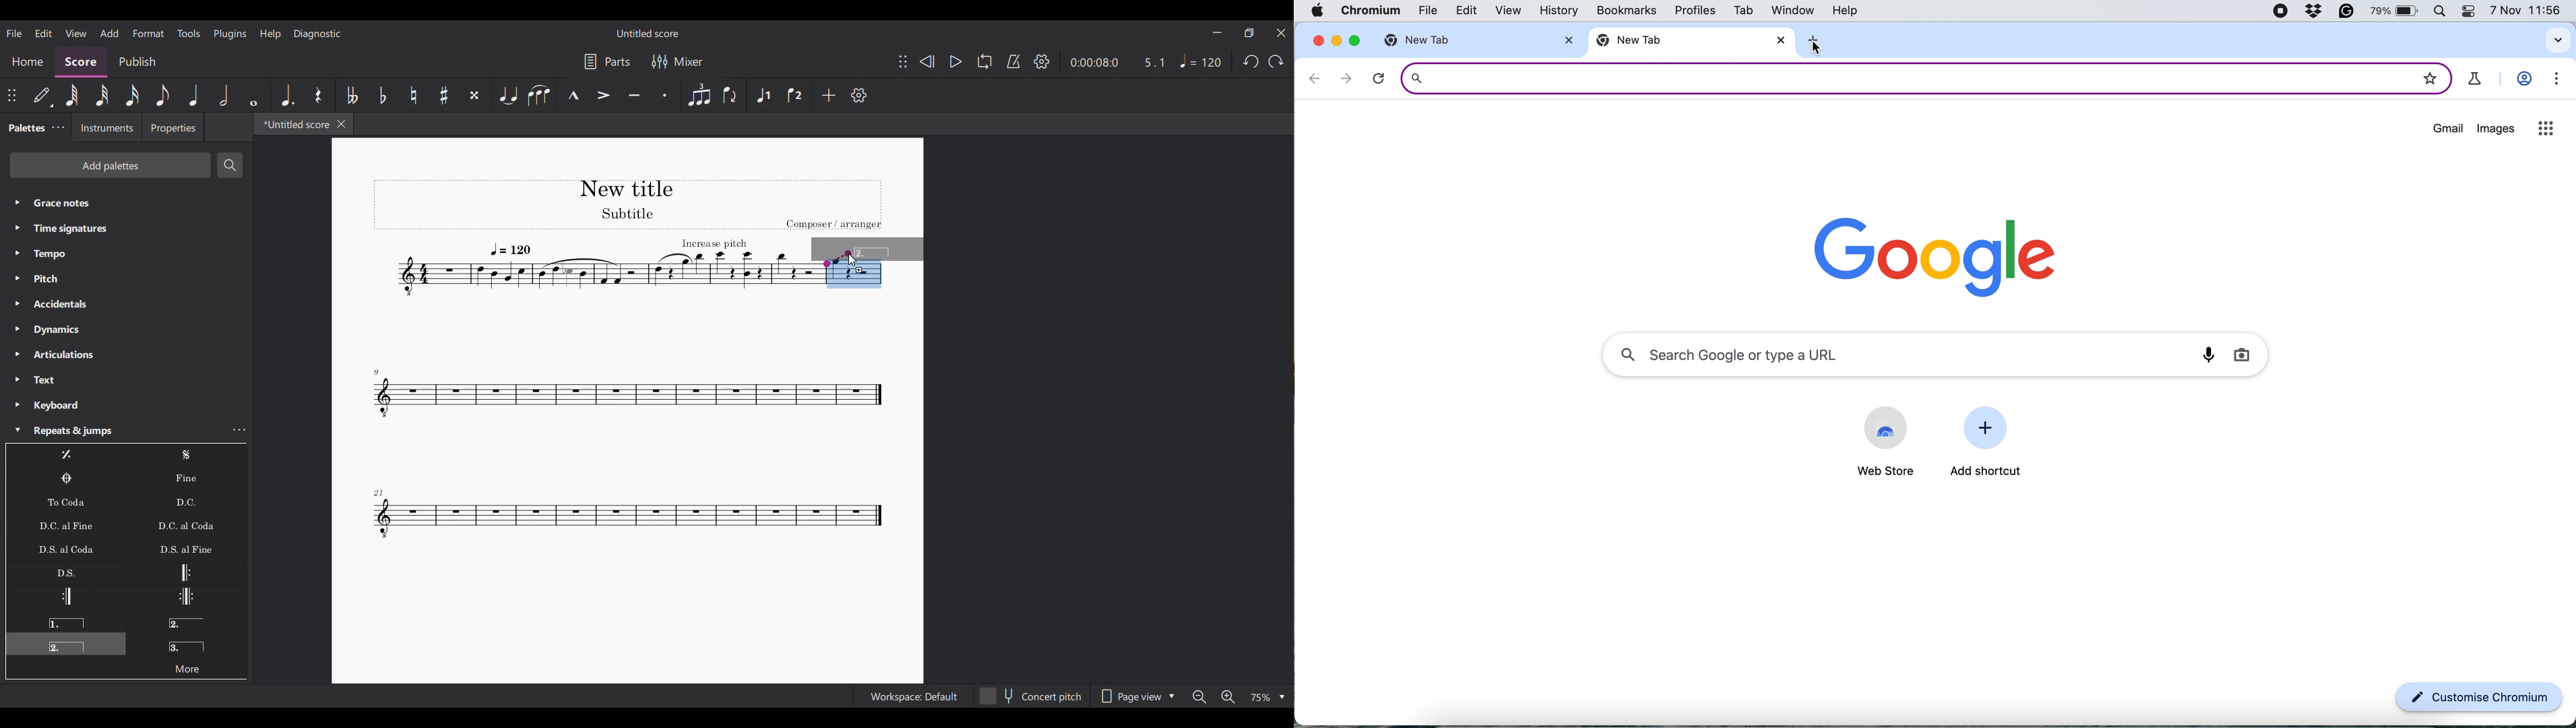 The height and width of the screenshot is (728, 2576). Describe the element at coordinates (763, 95) in the screenshot. I see `Voice 1` at that location.